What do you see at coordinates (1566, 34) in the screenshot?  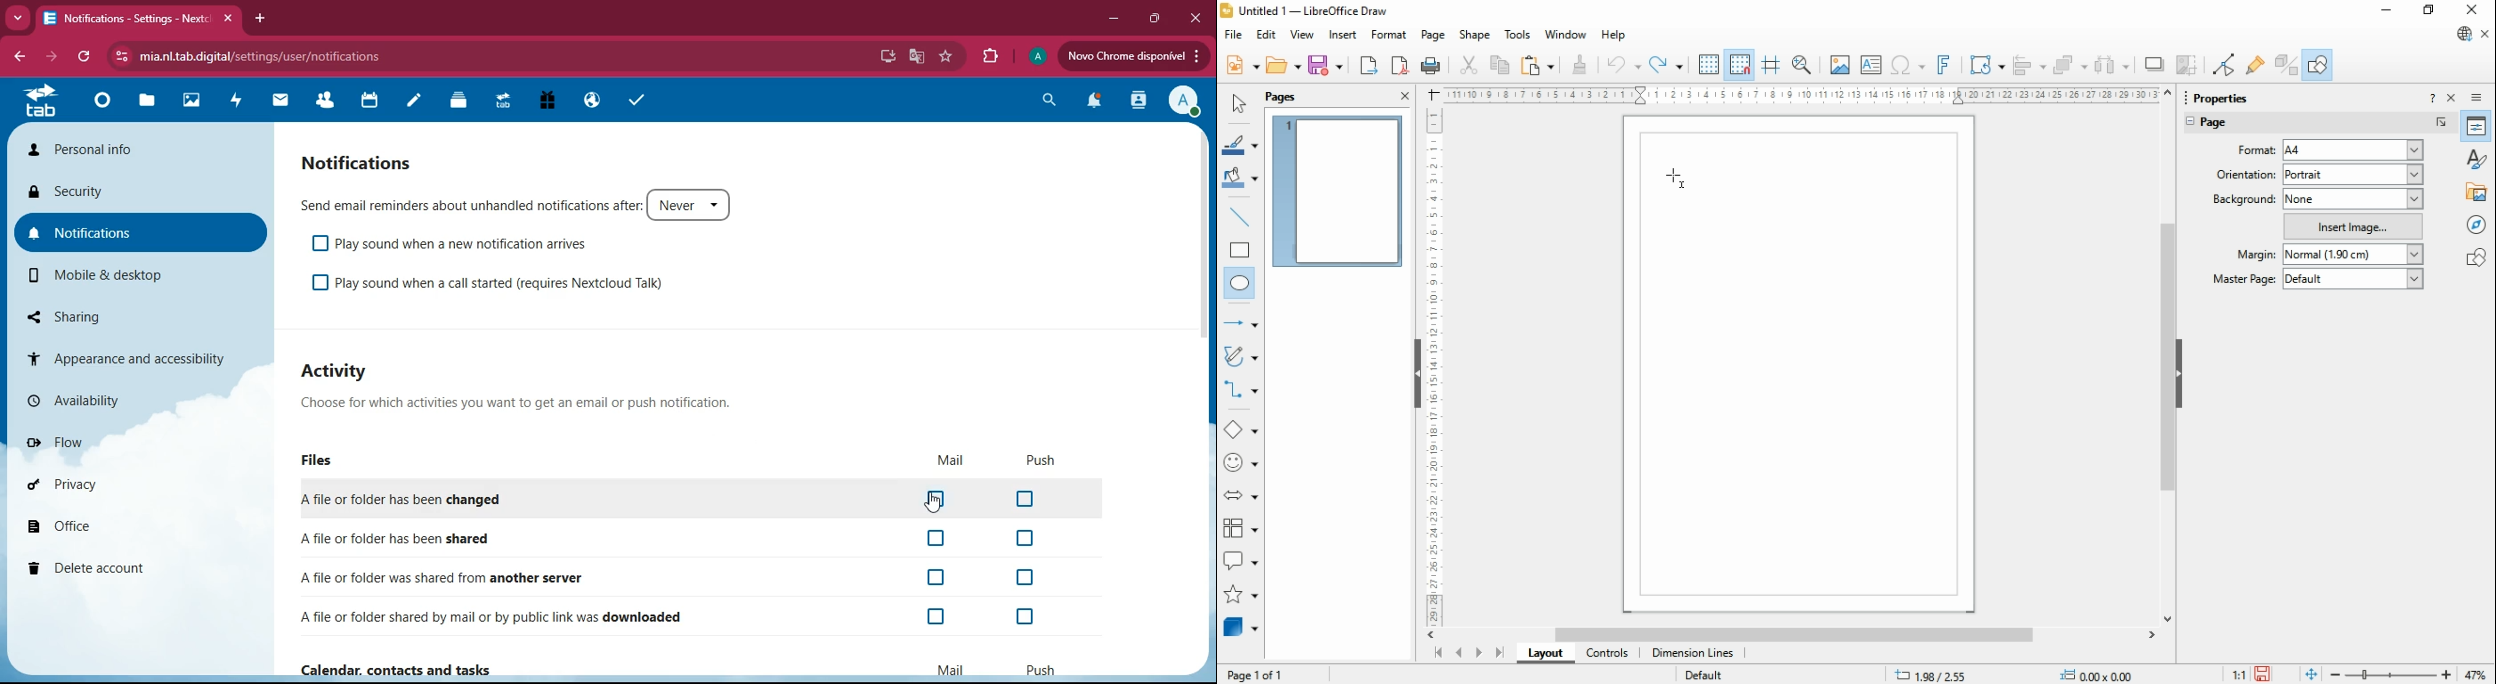 I see `window` at bounding box center [1566, 34].